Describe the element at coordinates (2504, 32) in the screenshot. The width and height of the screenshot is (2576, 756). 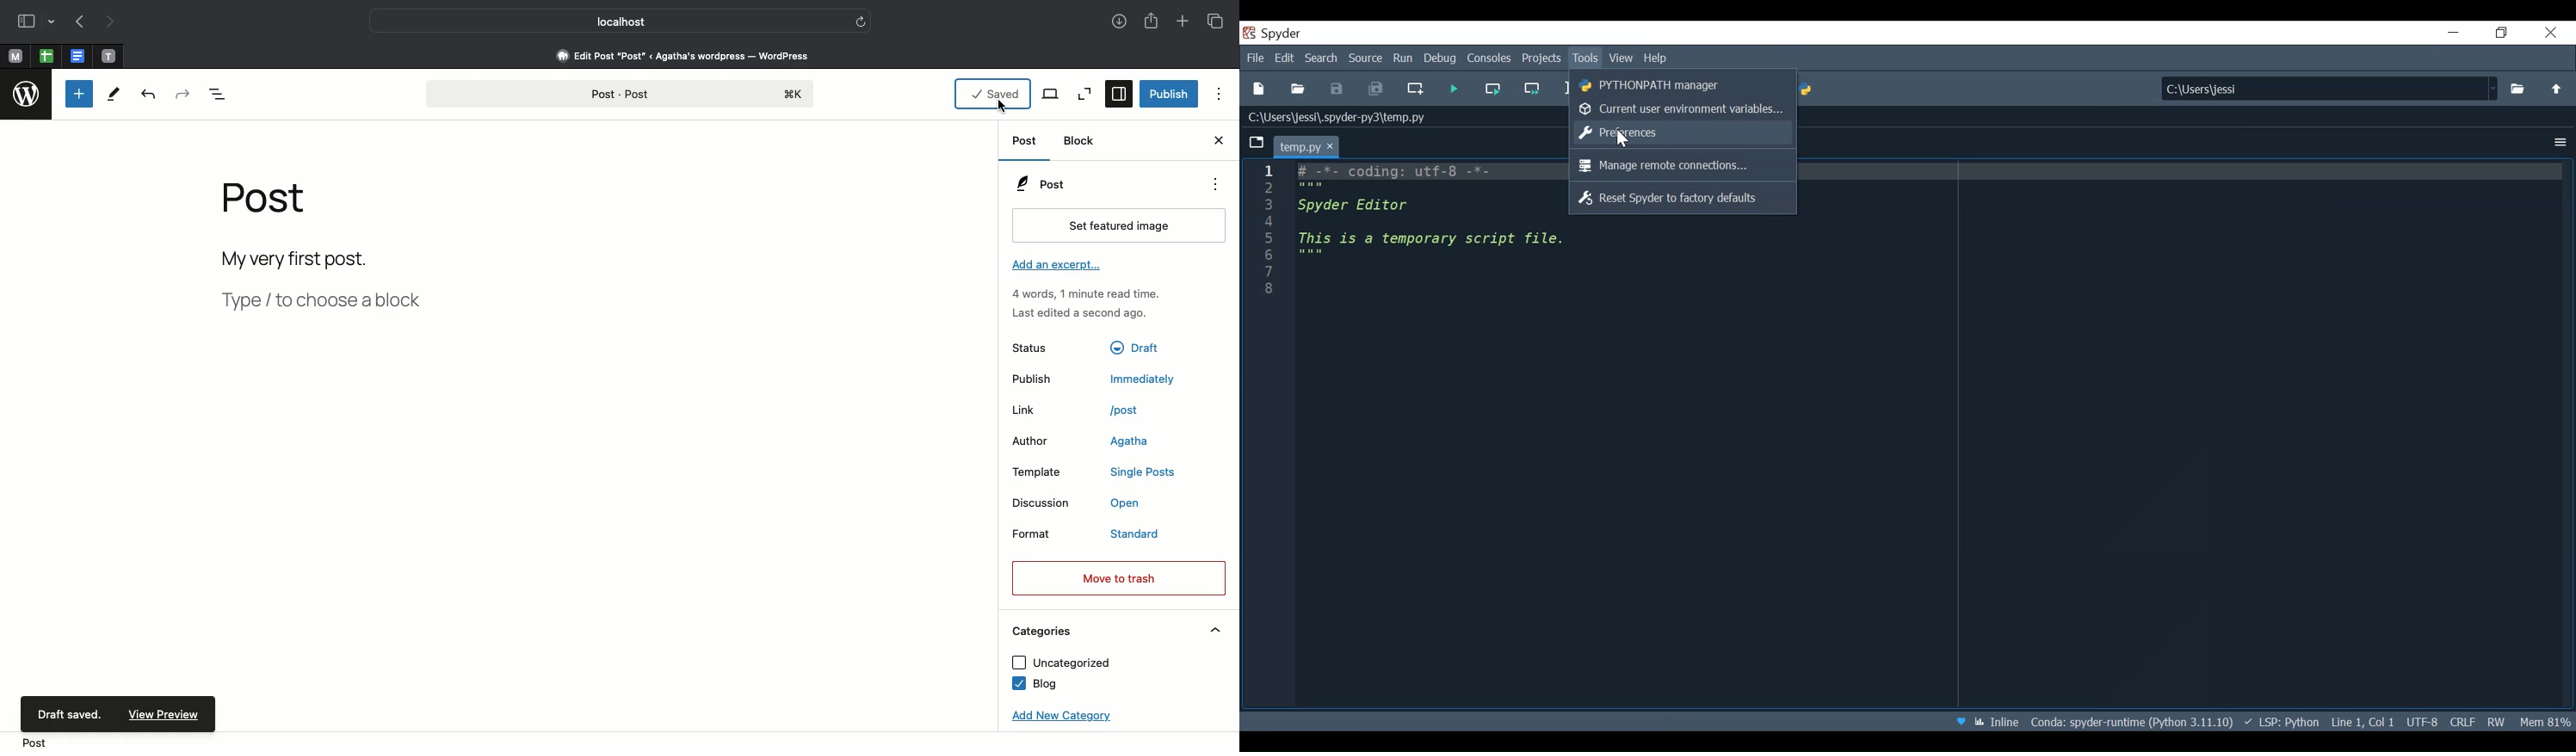
I see `Restore` at that location.